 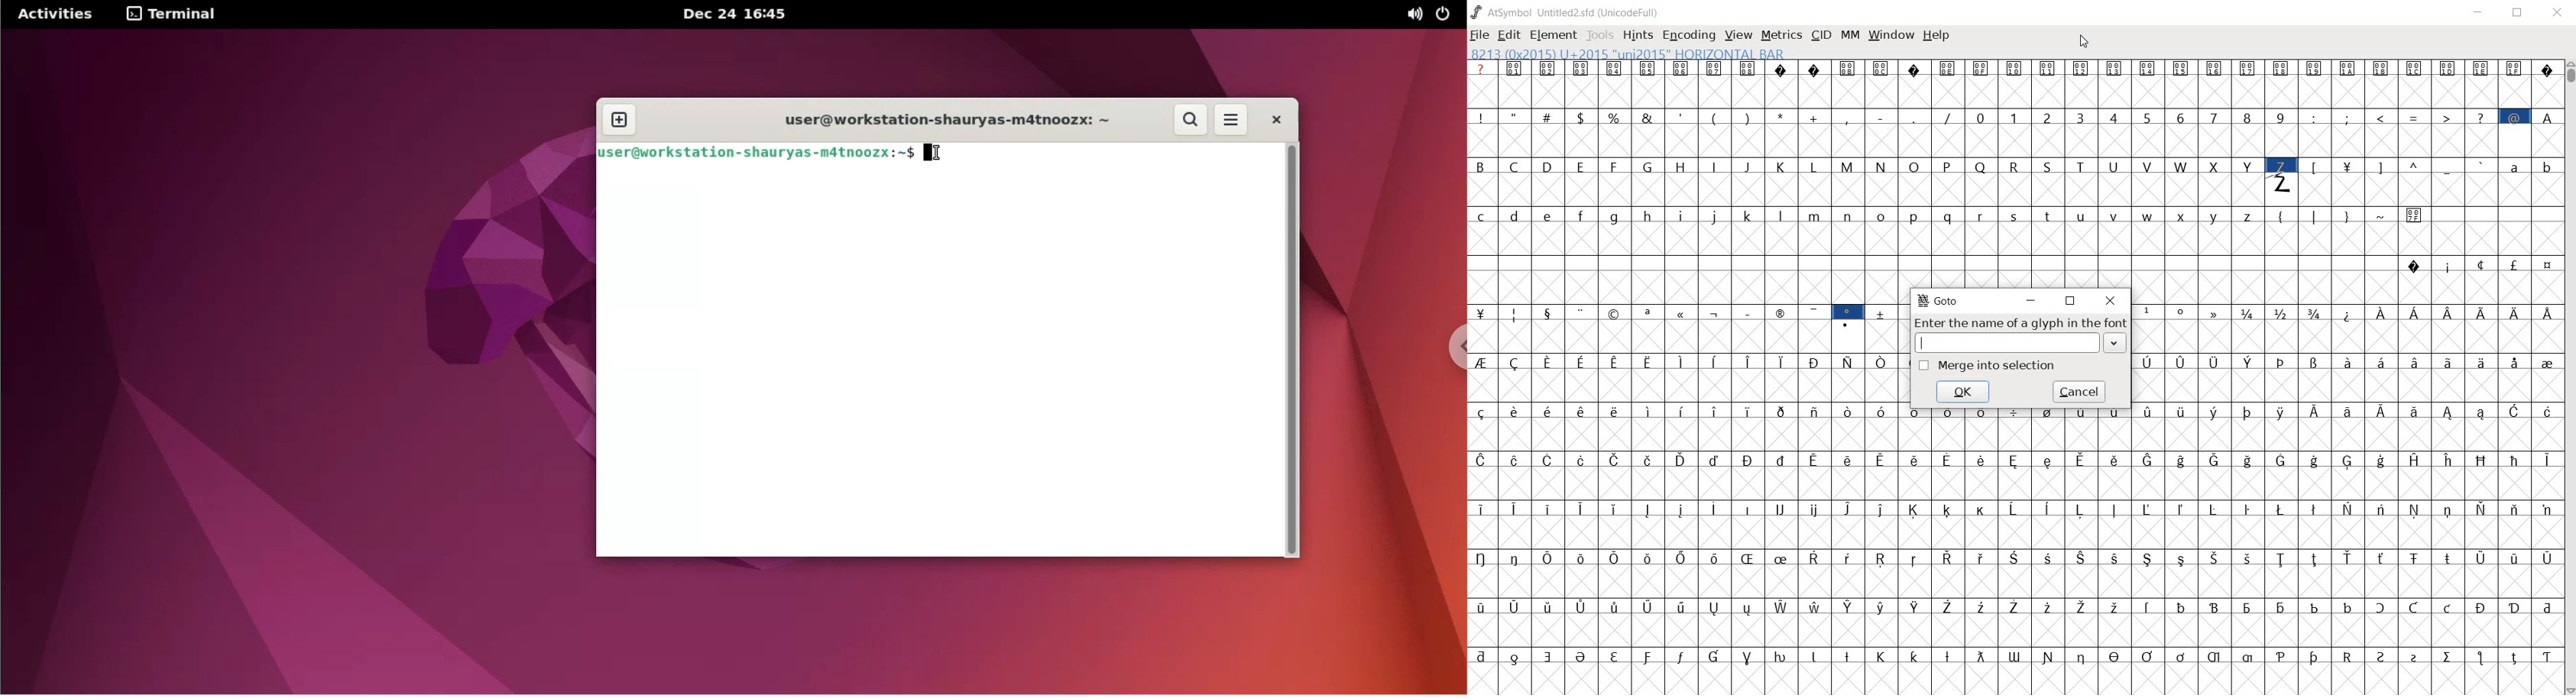 I want to click on MINIMIZE, so click(x=2480, y=13).